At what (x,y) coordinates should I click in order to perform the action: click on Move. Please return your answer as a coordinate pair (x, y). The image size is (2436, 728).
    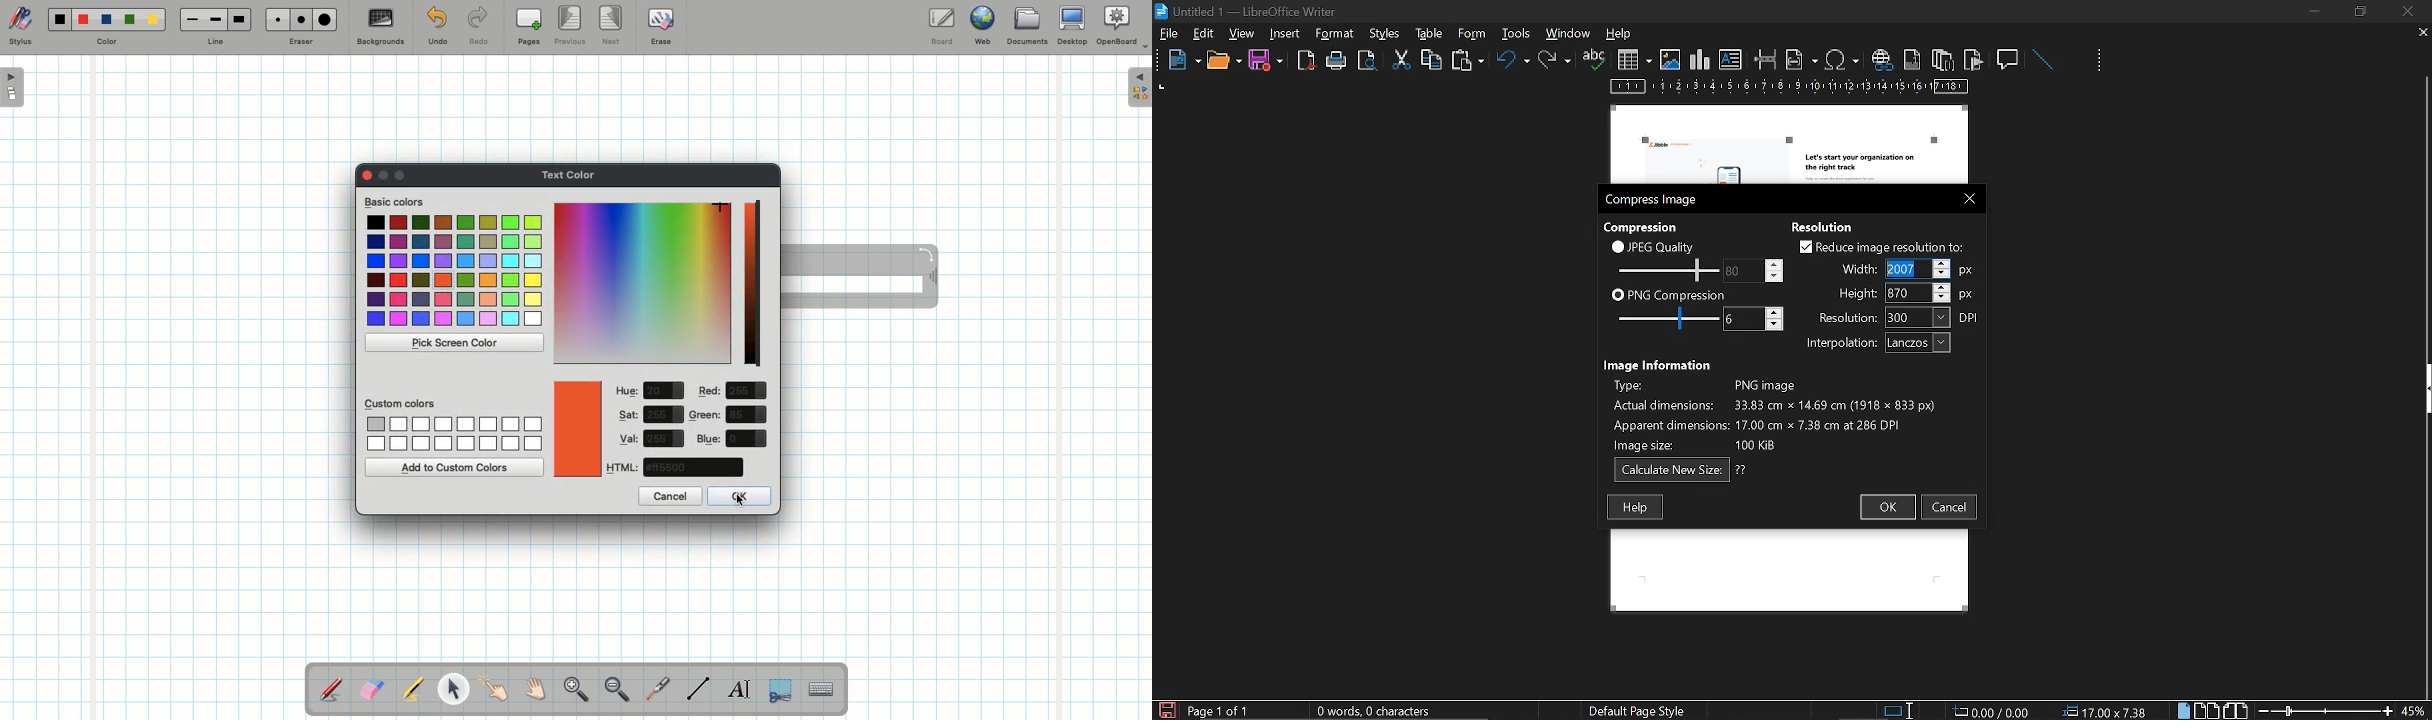
    Looking at the image, I should click on (931, 278).